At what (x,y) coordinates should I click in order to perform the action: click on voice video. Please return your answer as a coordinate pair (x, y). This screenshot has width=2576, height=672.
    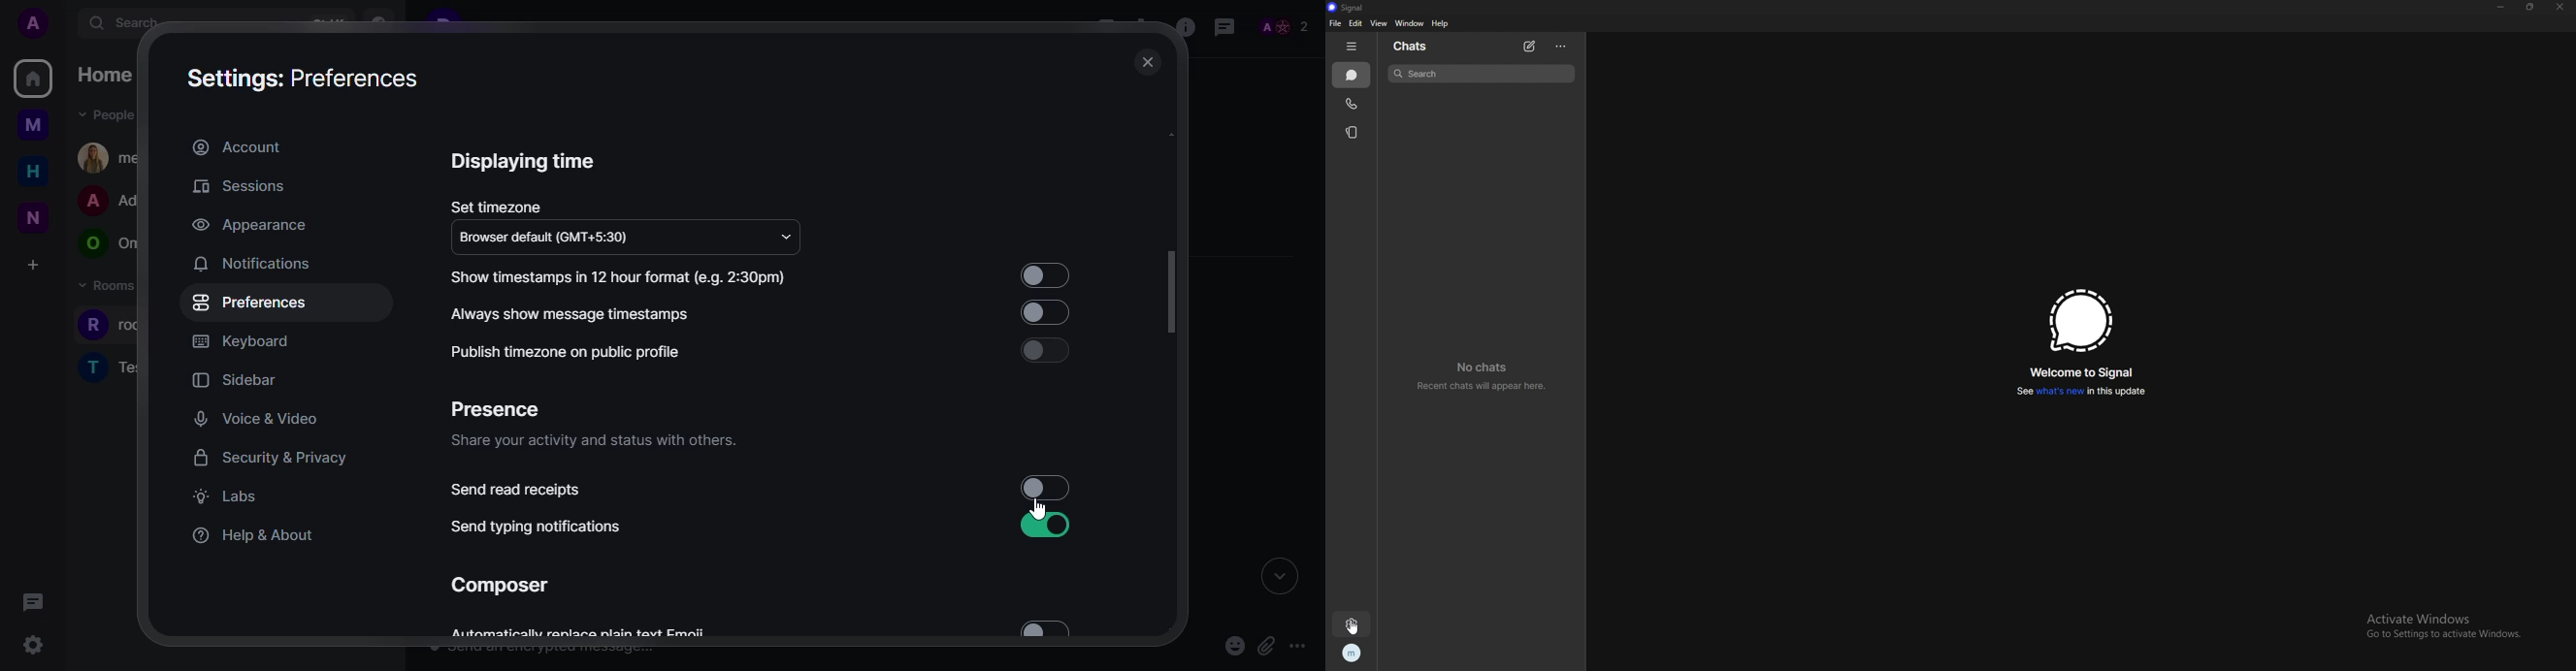
    Looking at the image, I should click on (257, 419).